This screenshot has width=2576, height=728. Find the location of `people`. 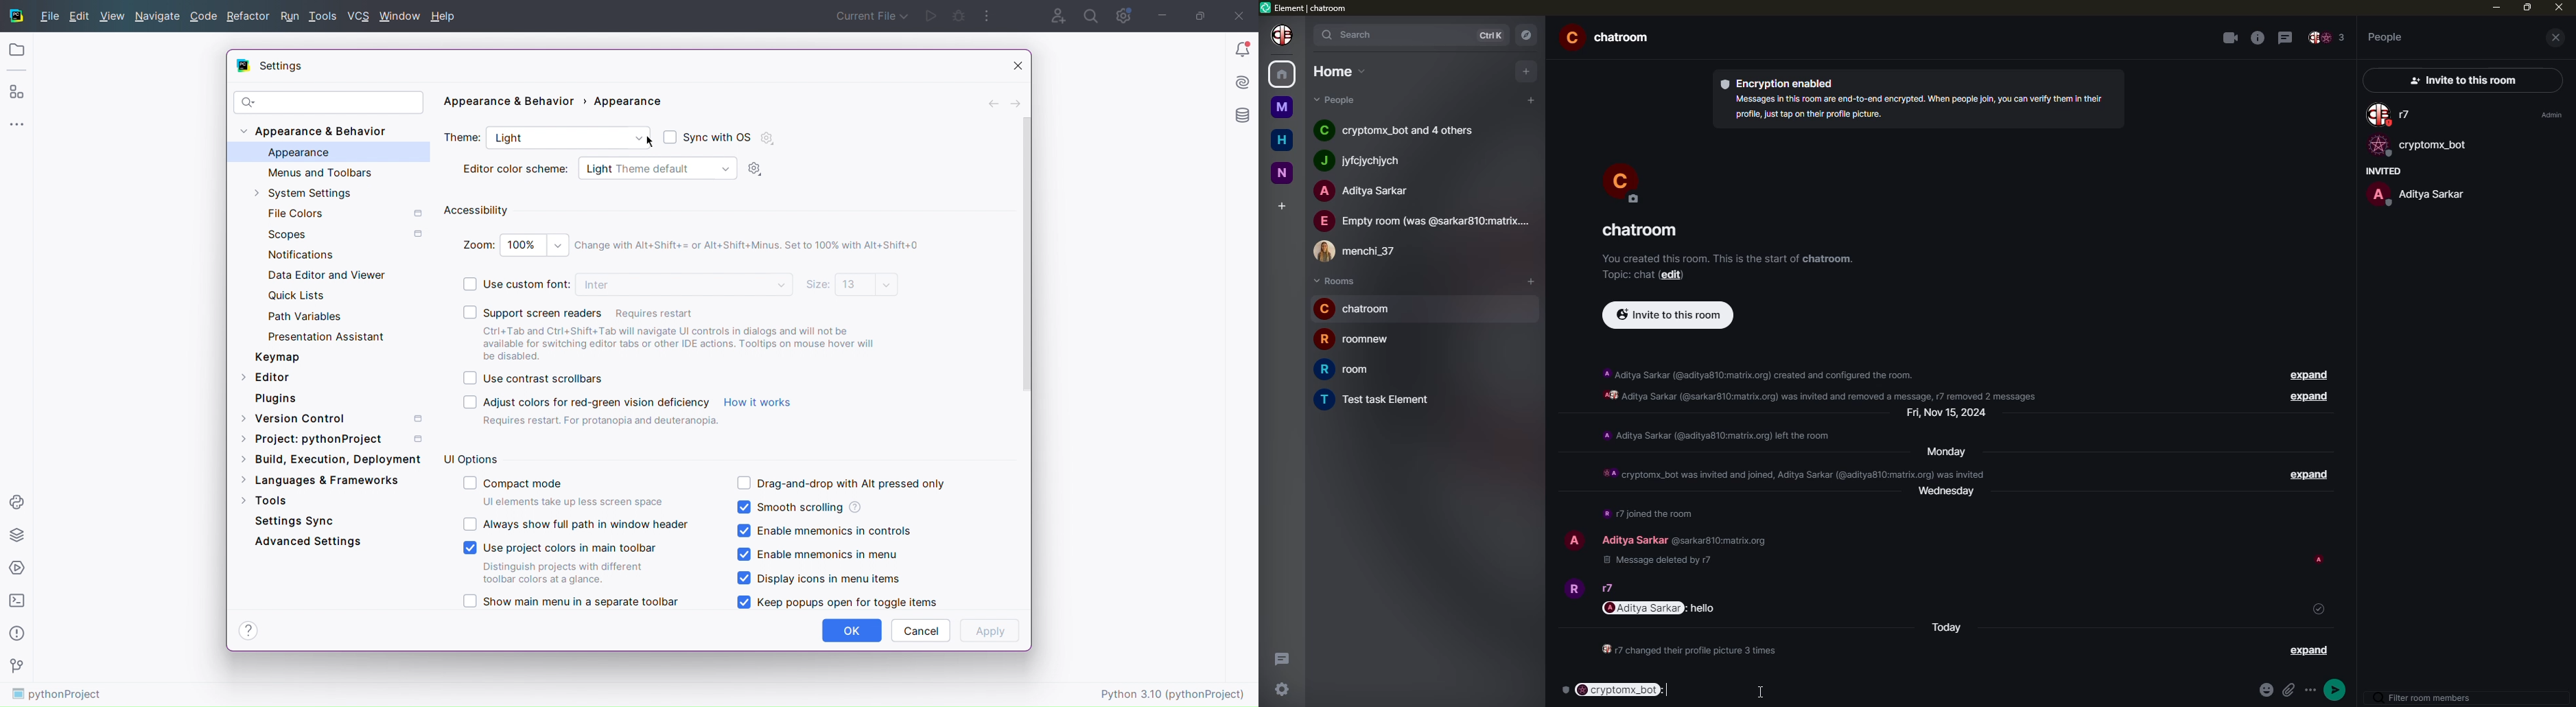

people is located at coordinates (1363, 248).